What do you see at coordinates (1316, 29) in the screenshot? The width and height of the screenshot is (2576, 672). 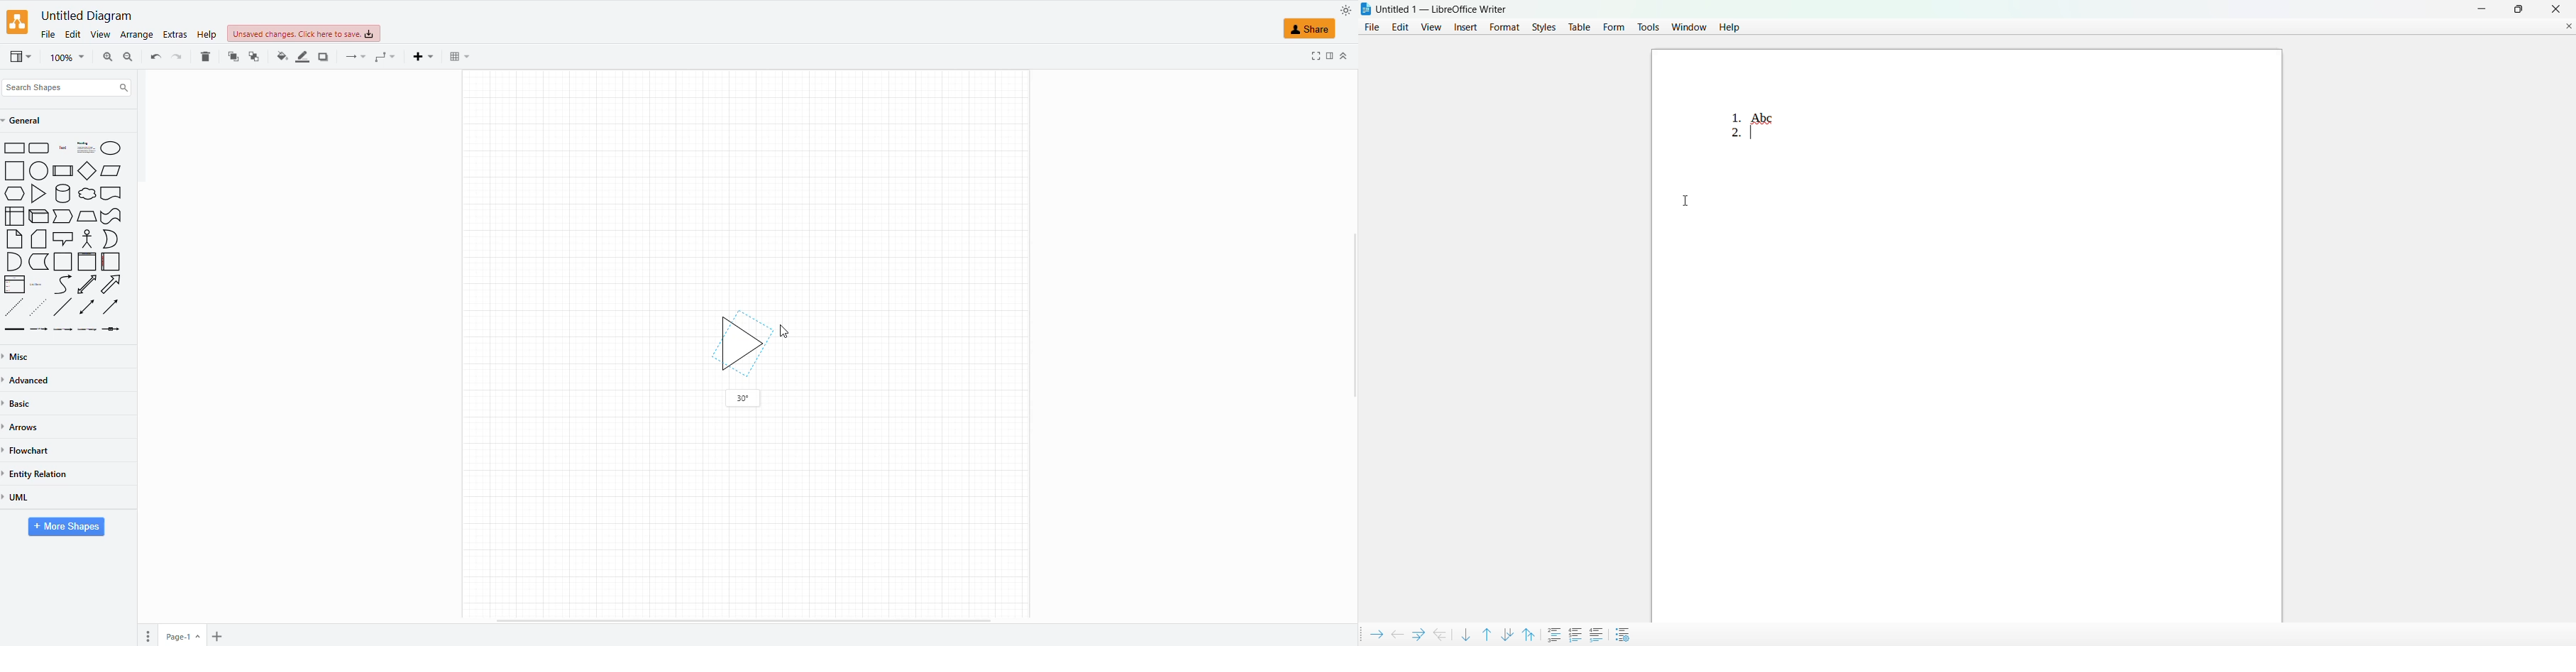 I see `shape` at bounding box center [1316, 29].